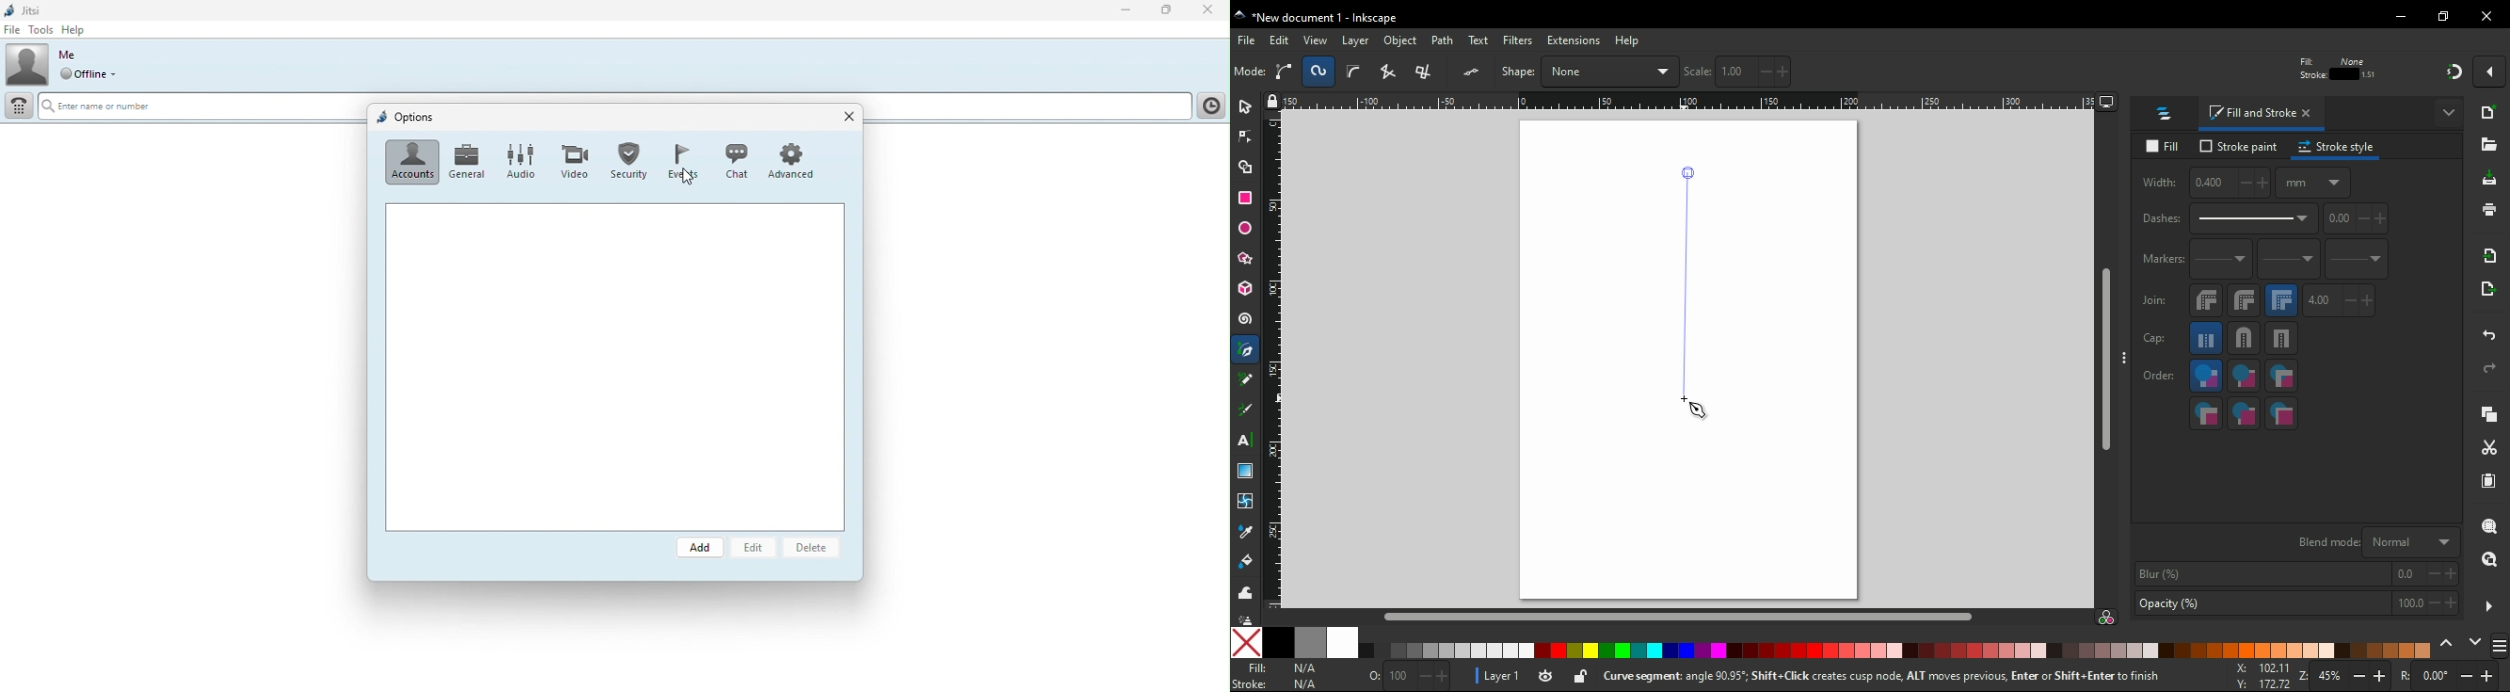 The height and width of the screenshot is (700, 2520). I want to click on copy, so click(2489, 415).